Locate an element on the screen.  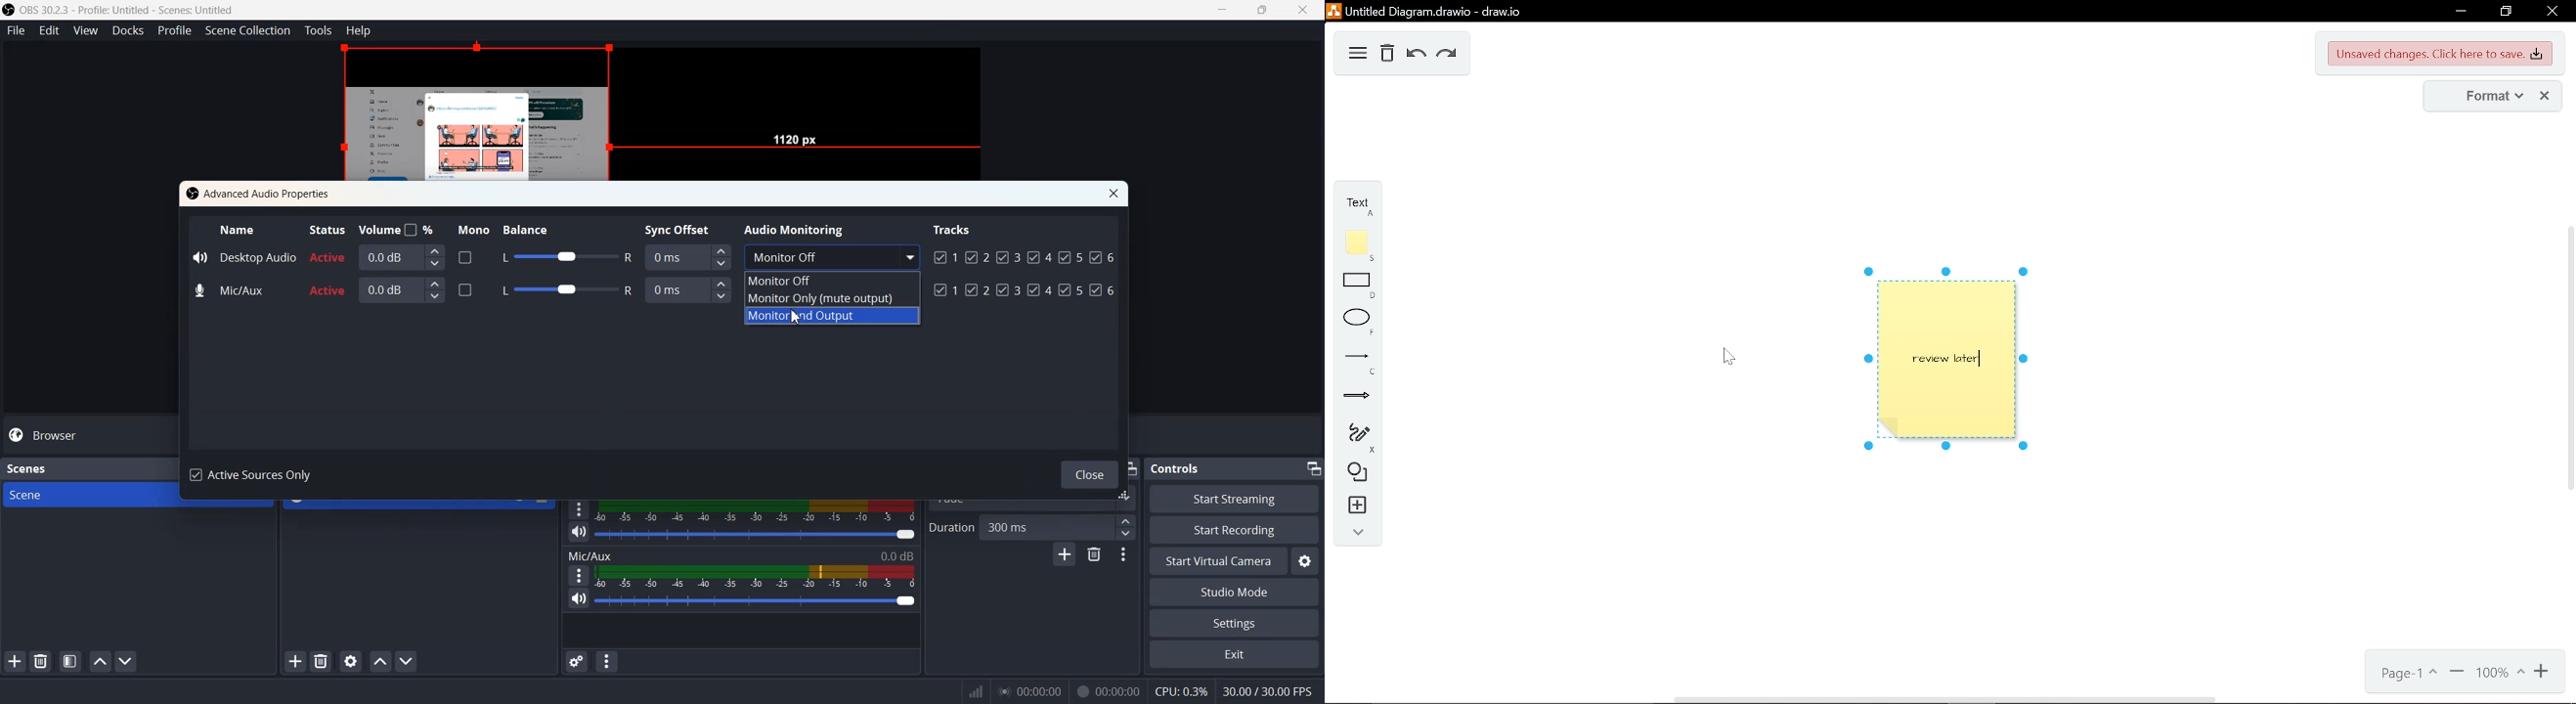
Tools is located at coordinates (319, 30).